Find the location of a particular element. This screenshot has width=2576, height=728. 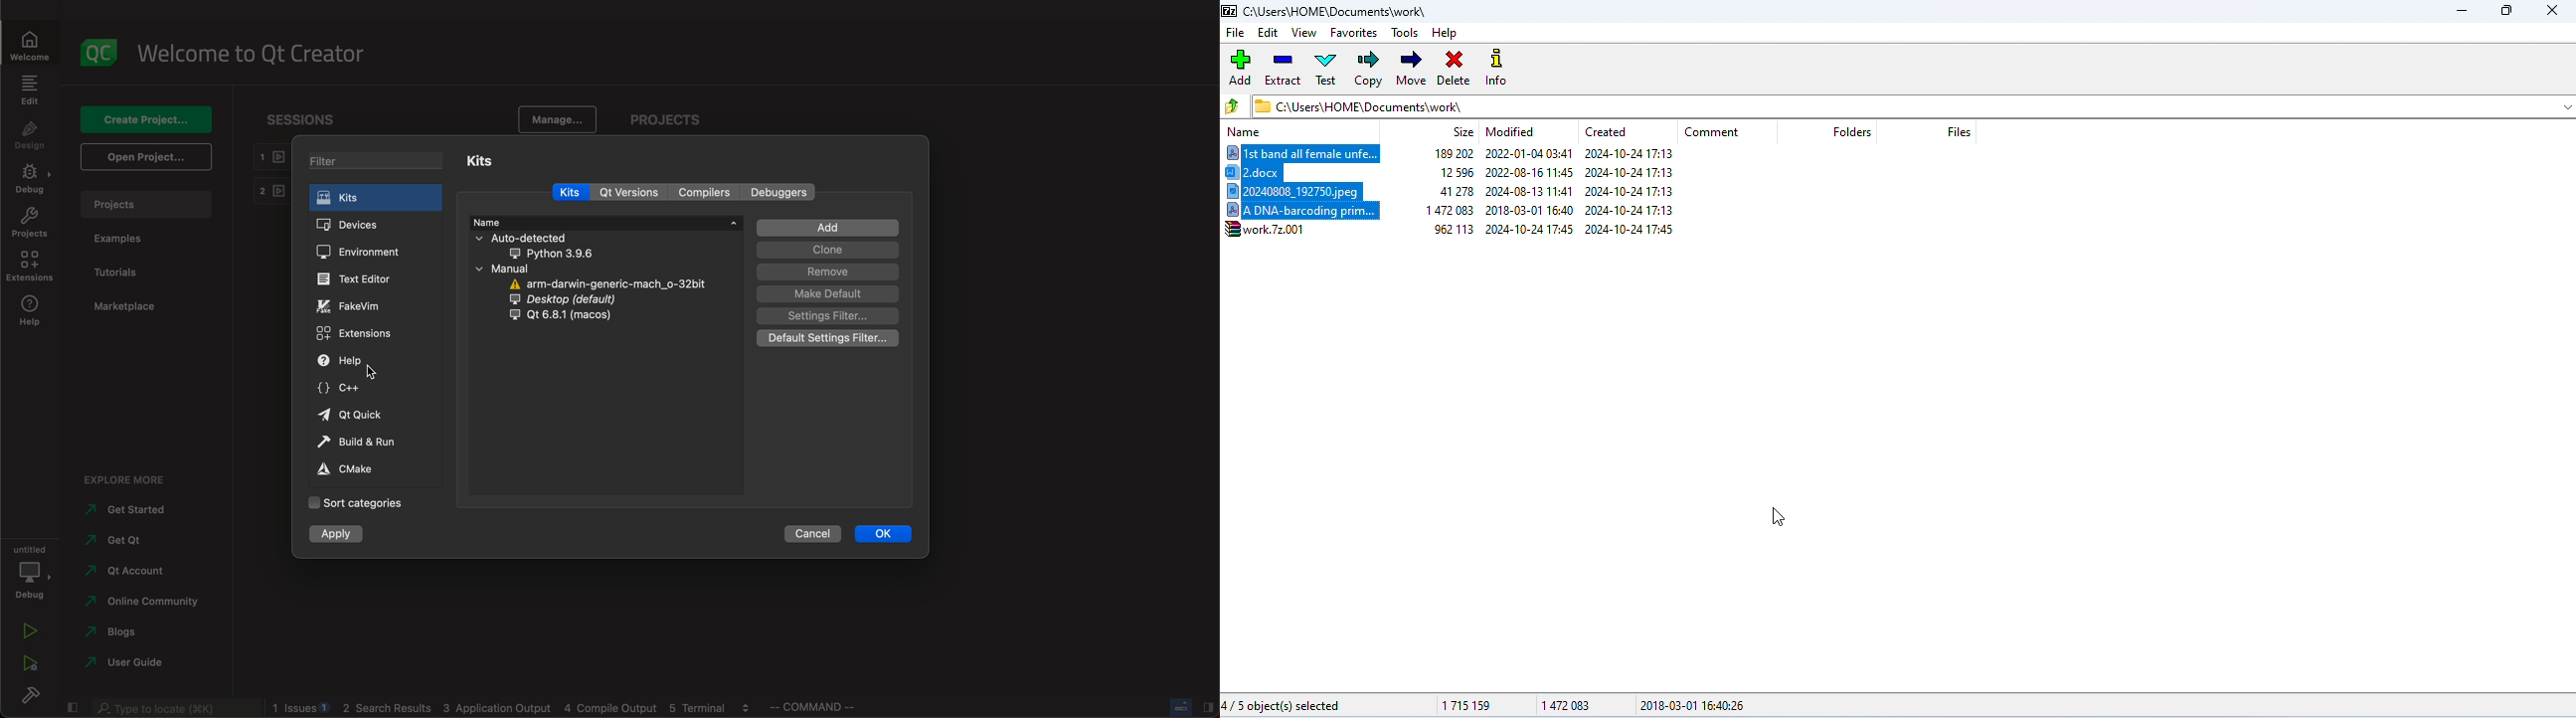

community is located at coordinates (142, 604).